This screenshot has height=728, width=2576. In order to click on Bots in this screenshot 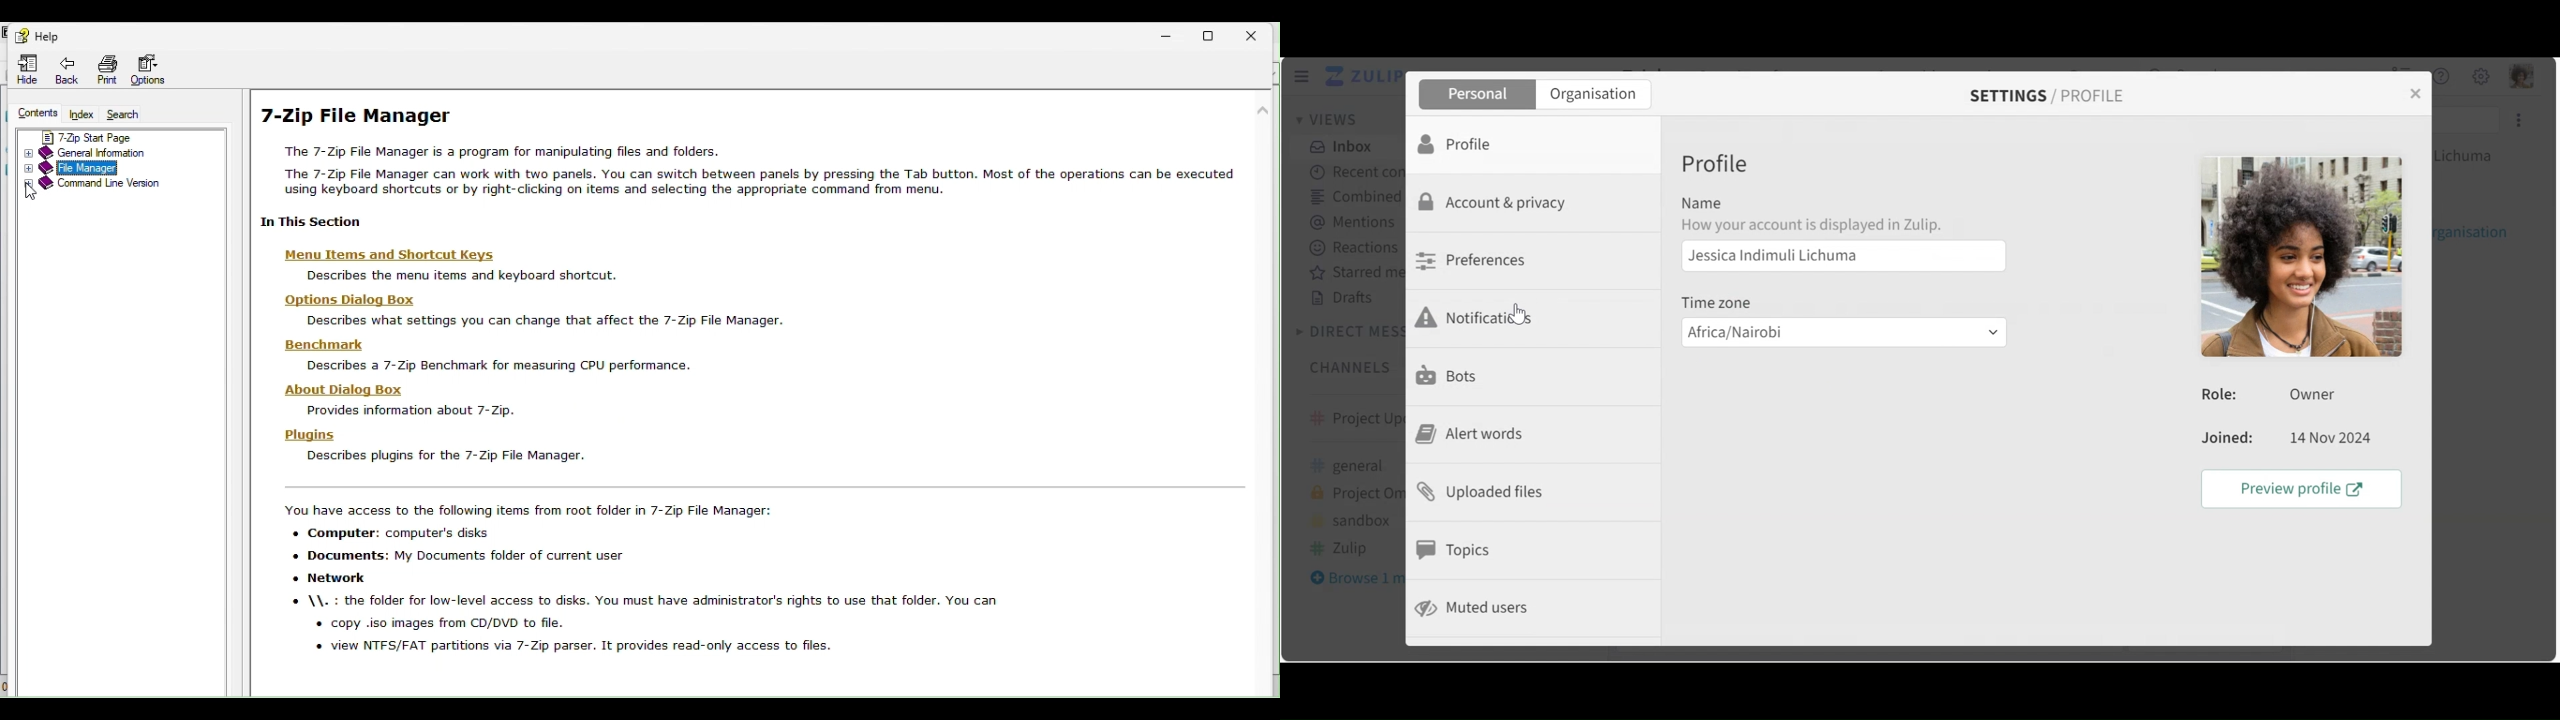, I will do `click(1450, 374)`.